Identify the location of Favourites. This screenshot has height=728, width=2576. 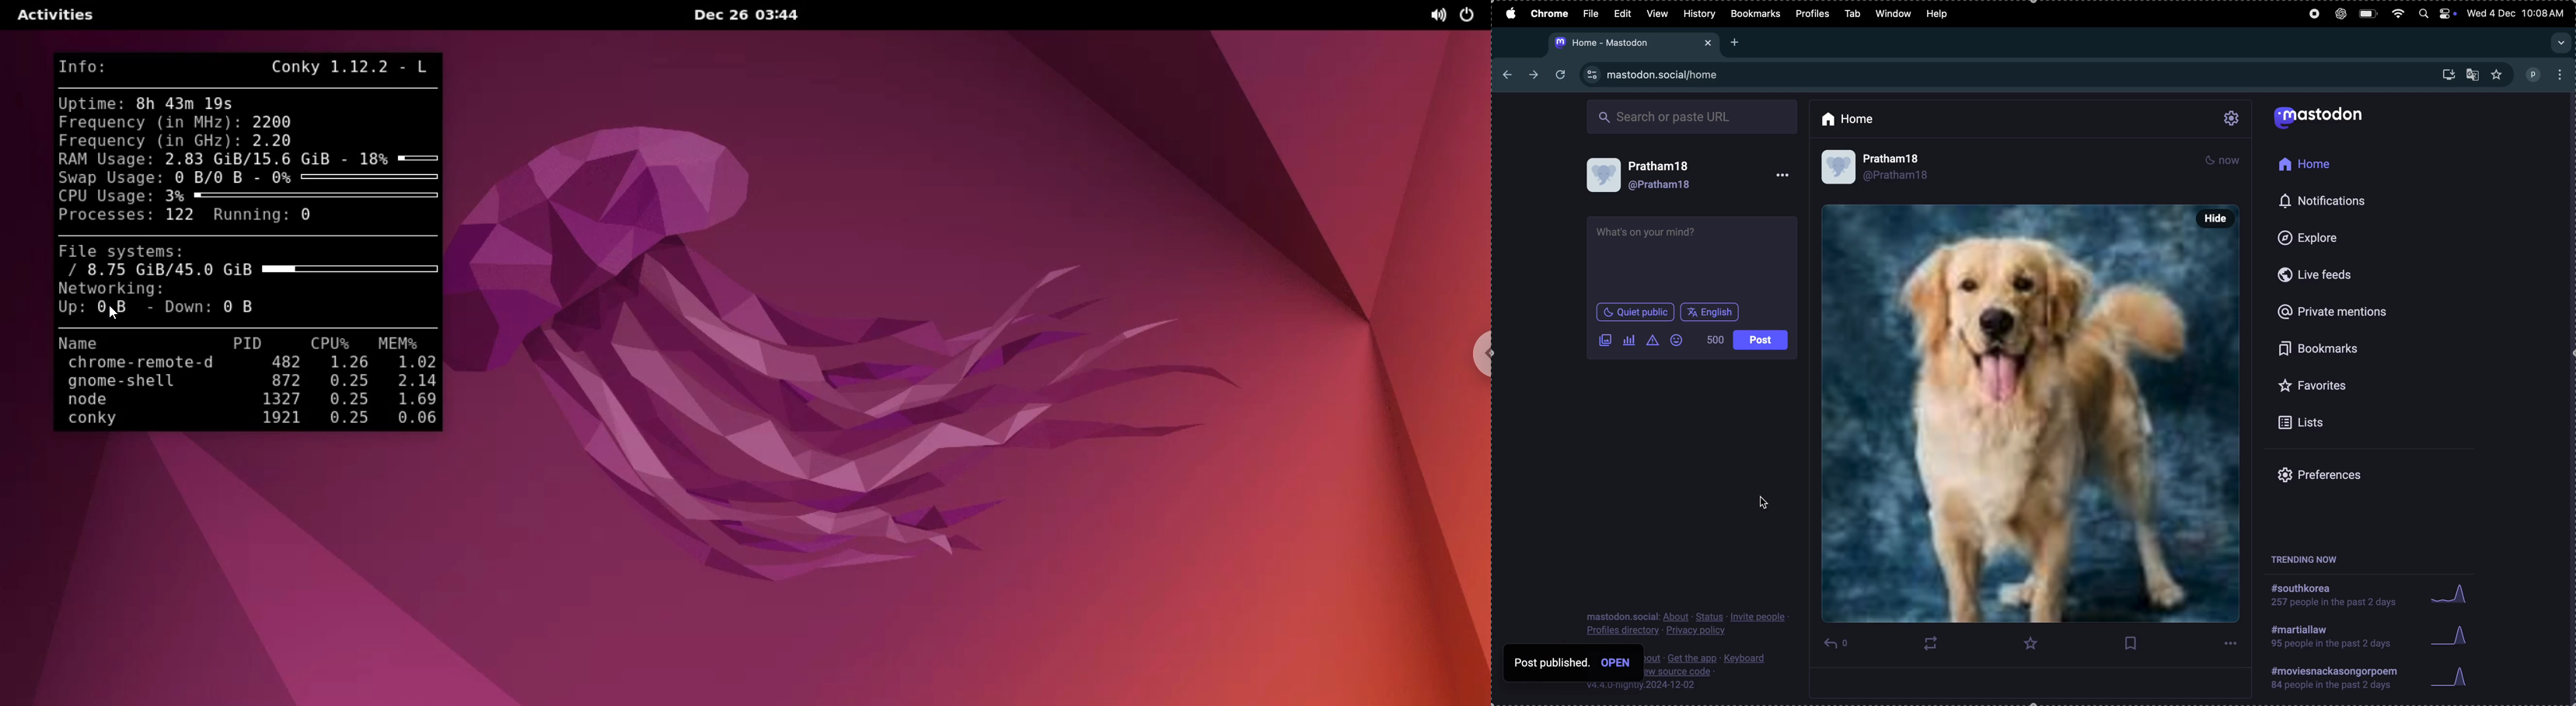
(2334, 385).